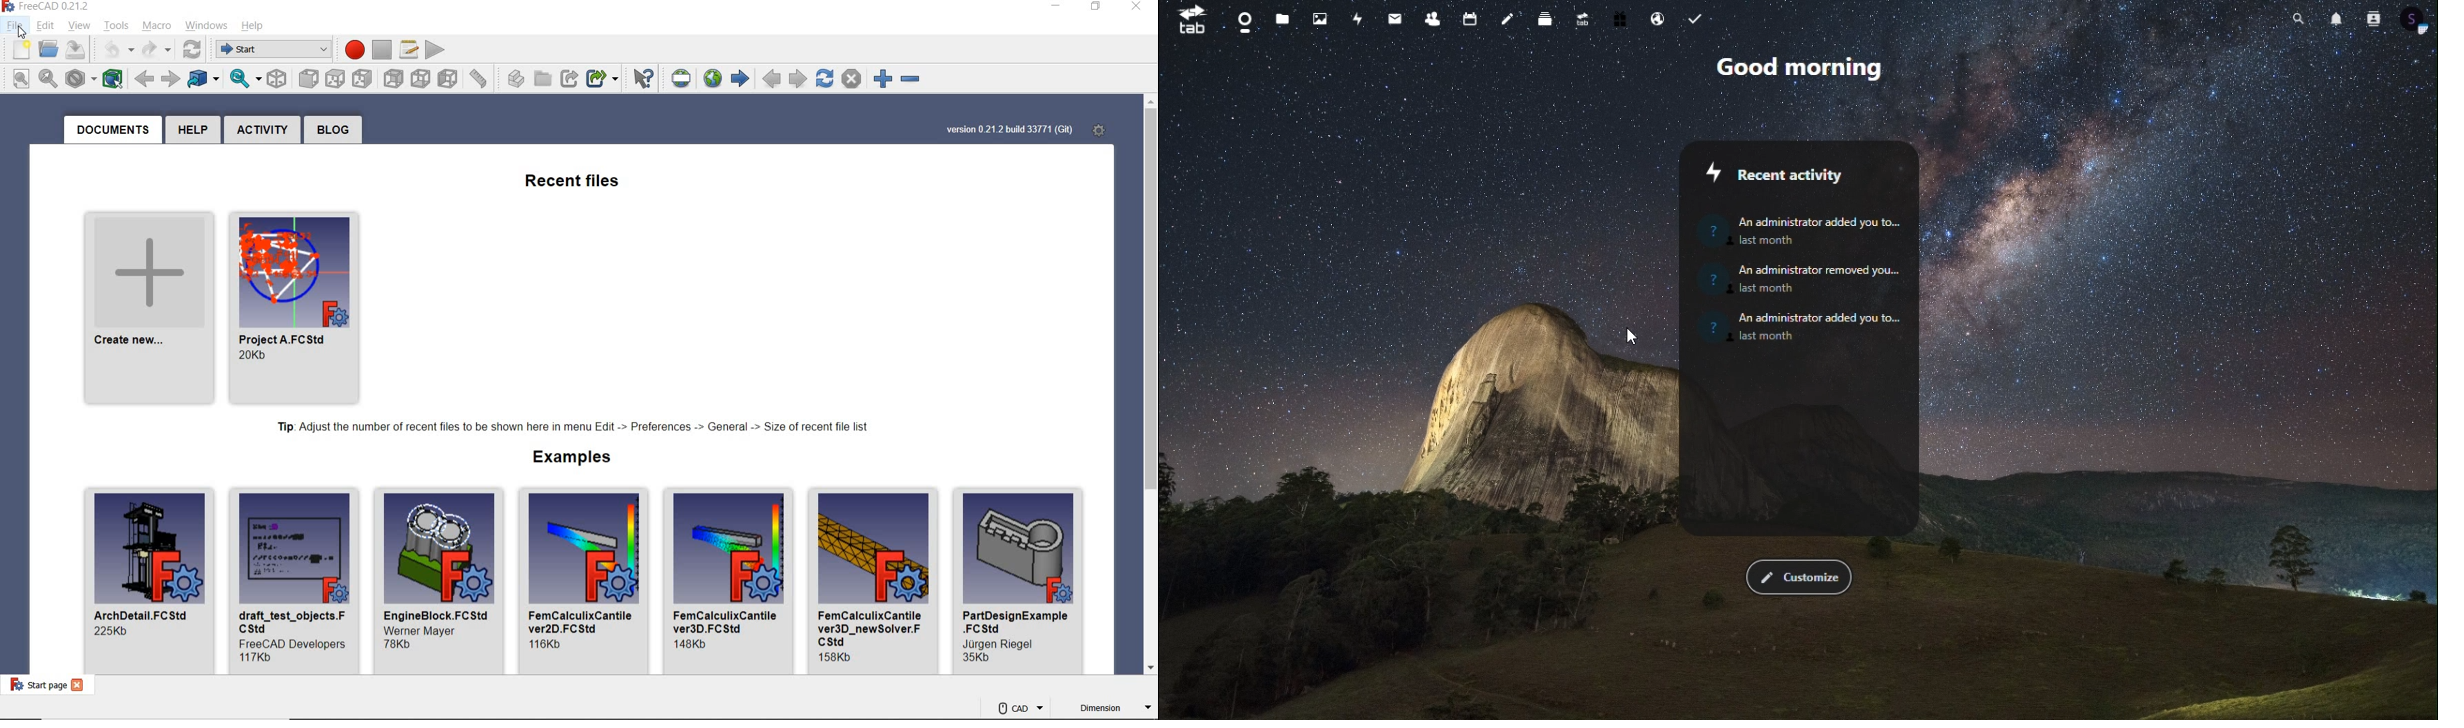 This screenshot has width=2464, height=728. Describe the element at coordinates (729, 621) in the screenshot. I see `name` at that location.